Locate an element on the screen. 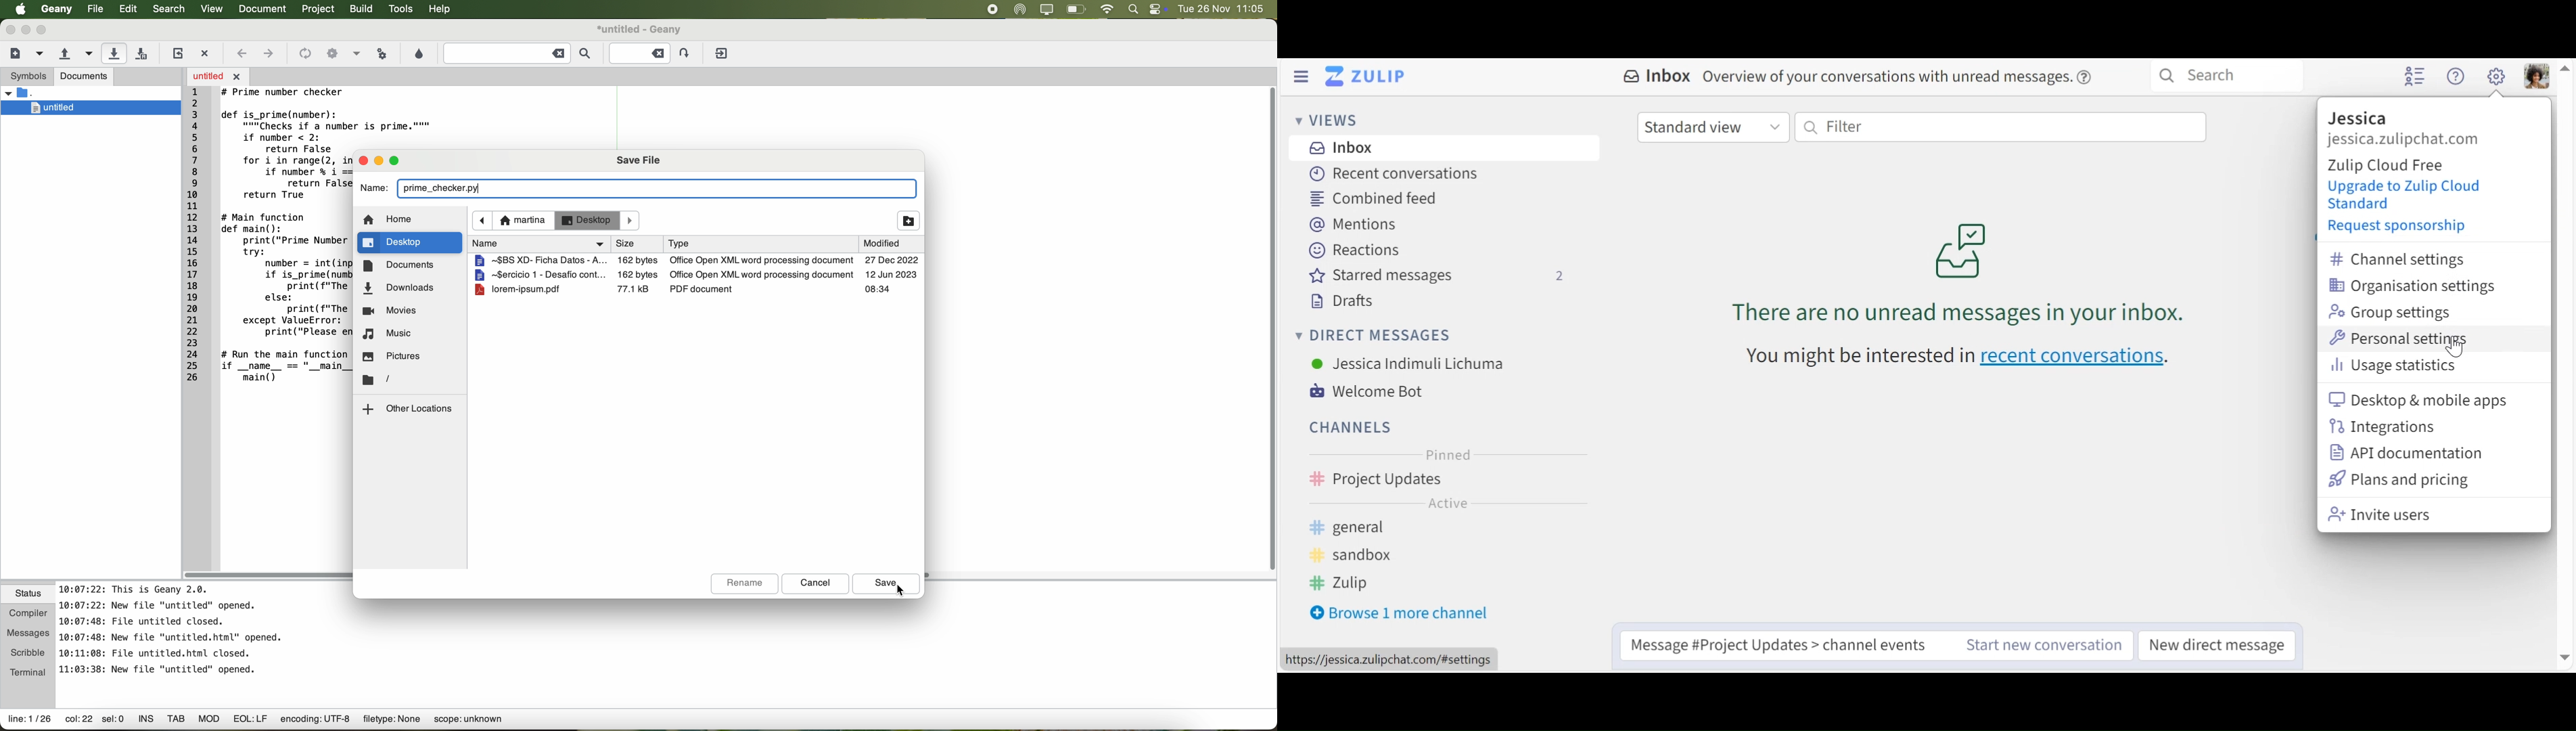 Image resolution: width=2576 pixels, height=756 pixels. cancel button is located at coordinates (816, 584).